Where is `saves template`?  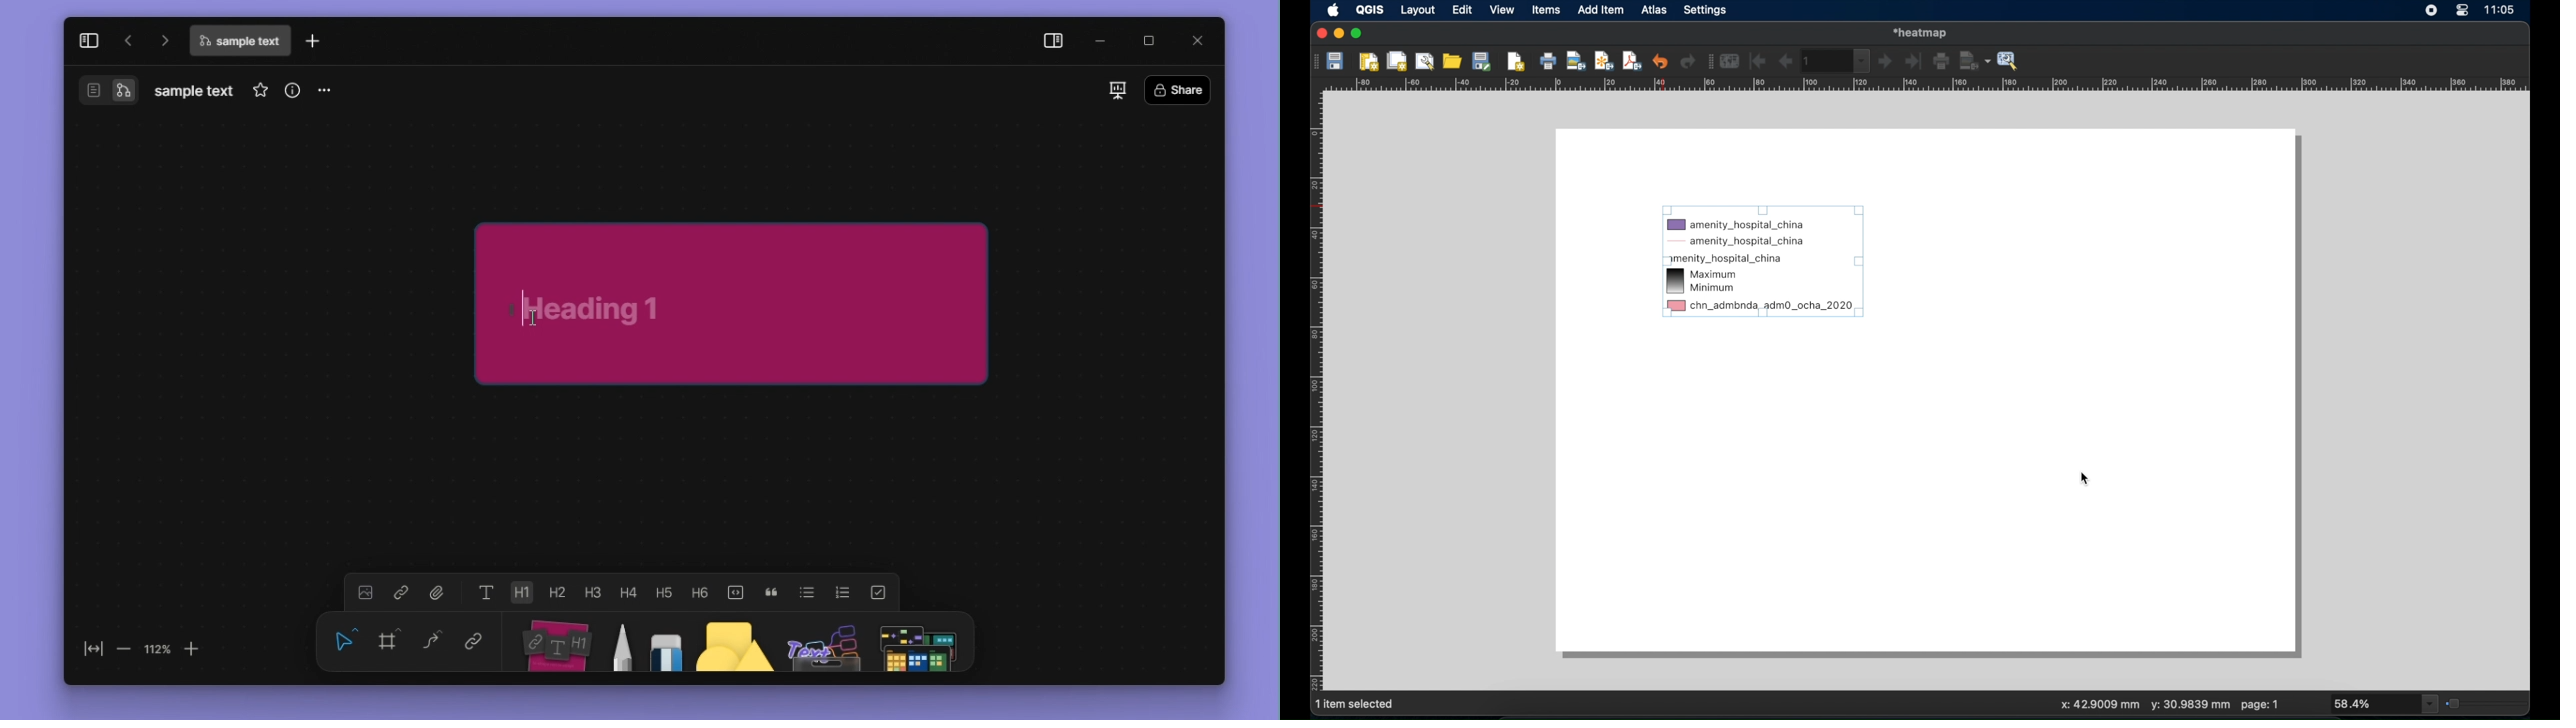 saves template is located at coordinates (1484, 61).